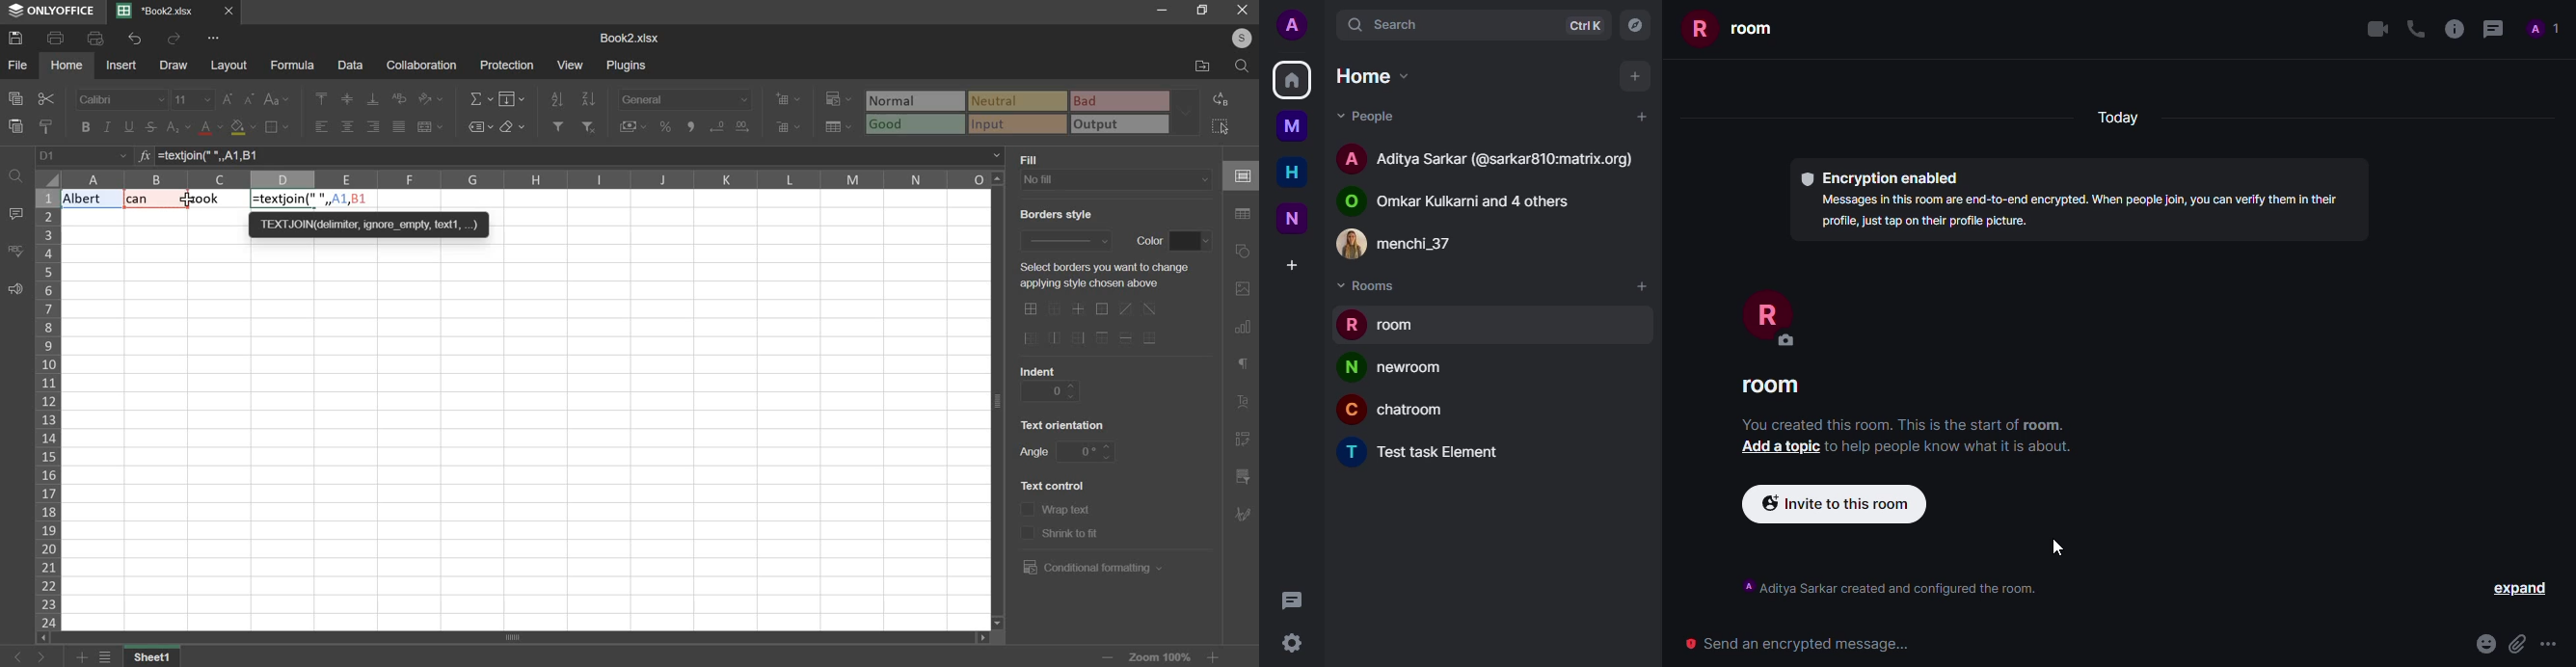 The height and width of the screenshot is (672, 2576). Describe the element at coordinates (347, 127) in the screenshot. I see `align center` at that location.